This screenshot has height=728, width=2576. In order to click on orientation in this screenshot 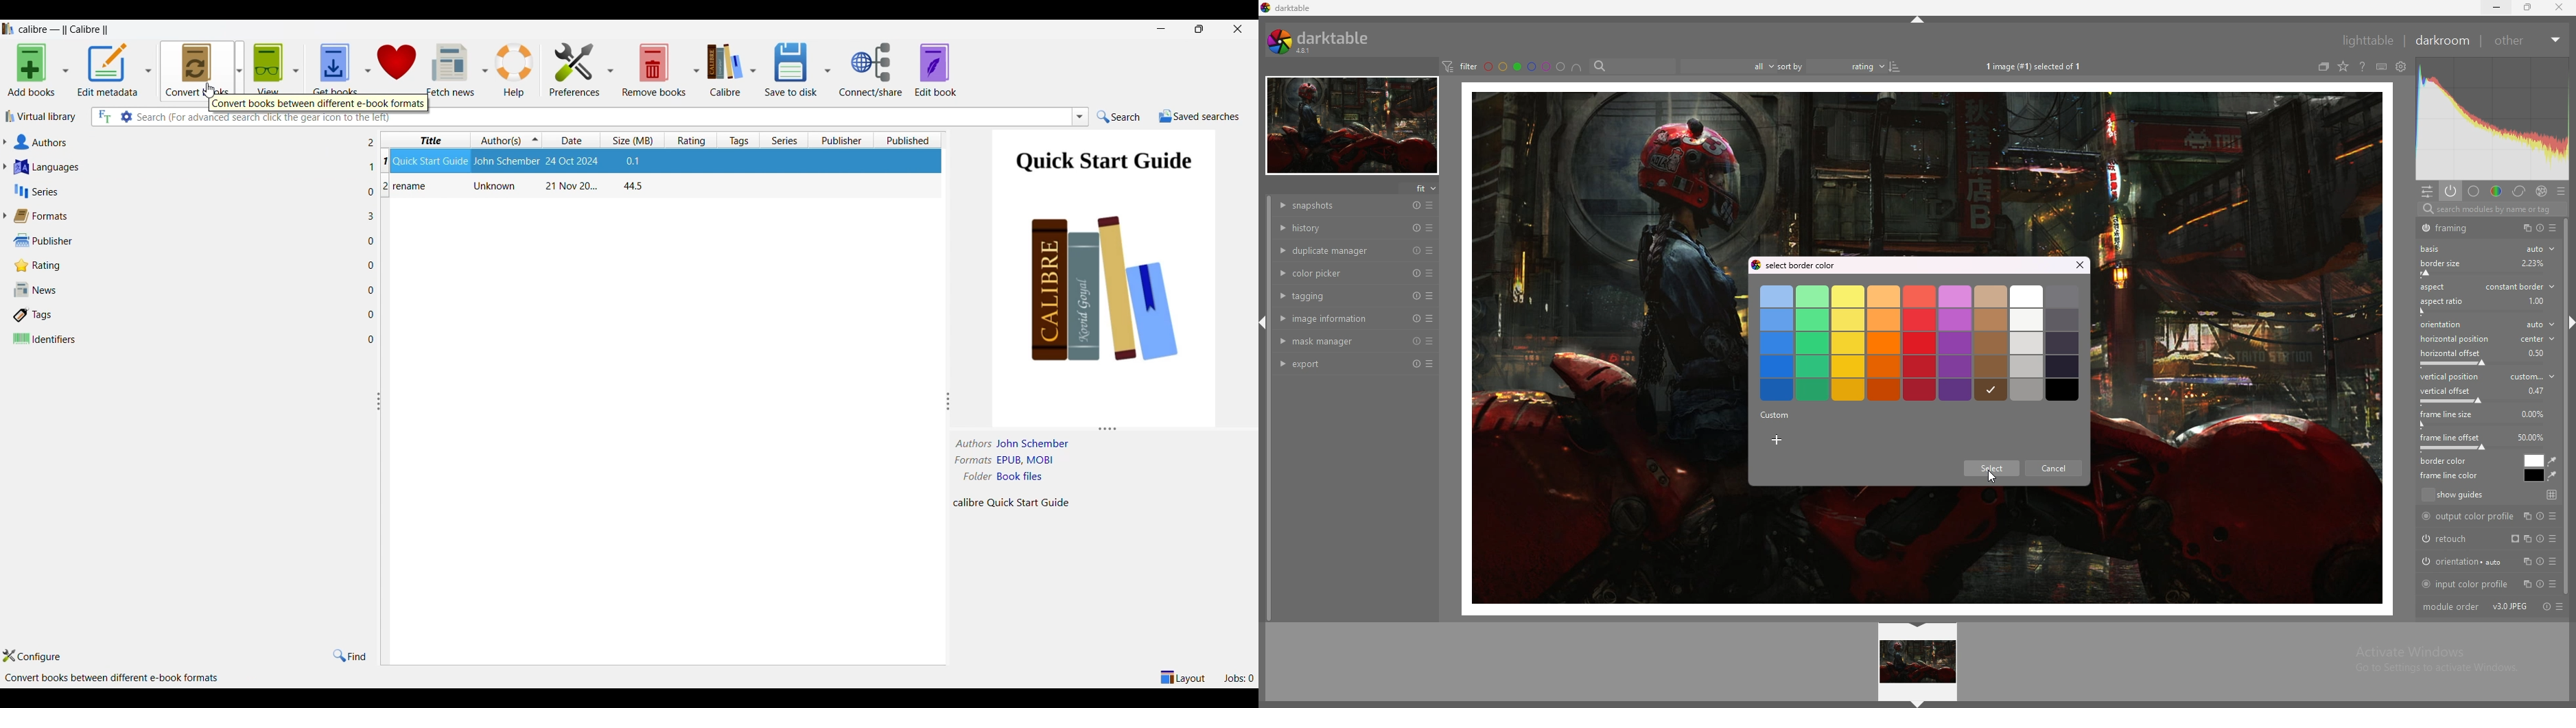, I will do `click(2489, 325)`.